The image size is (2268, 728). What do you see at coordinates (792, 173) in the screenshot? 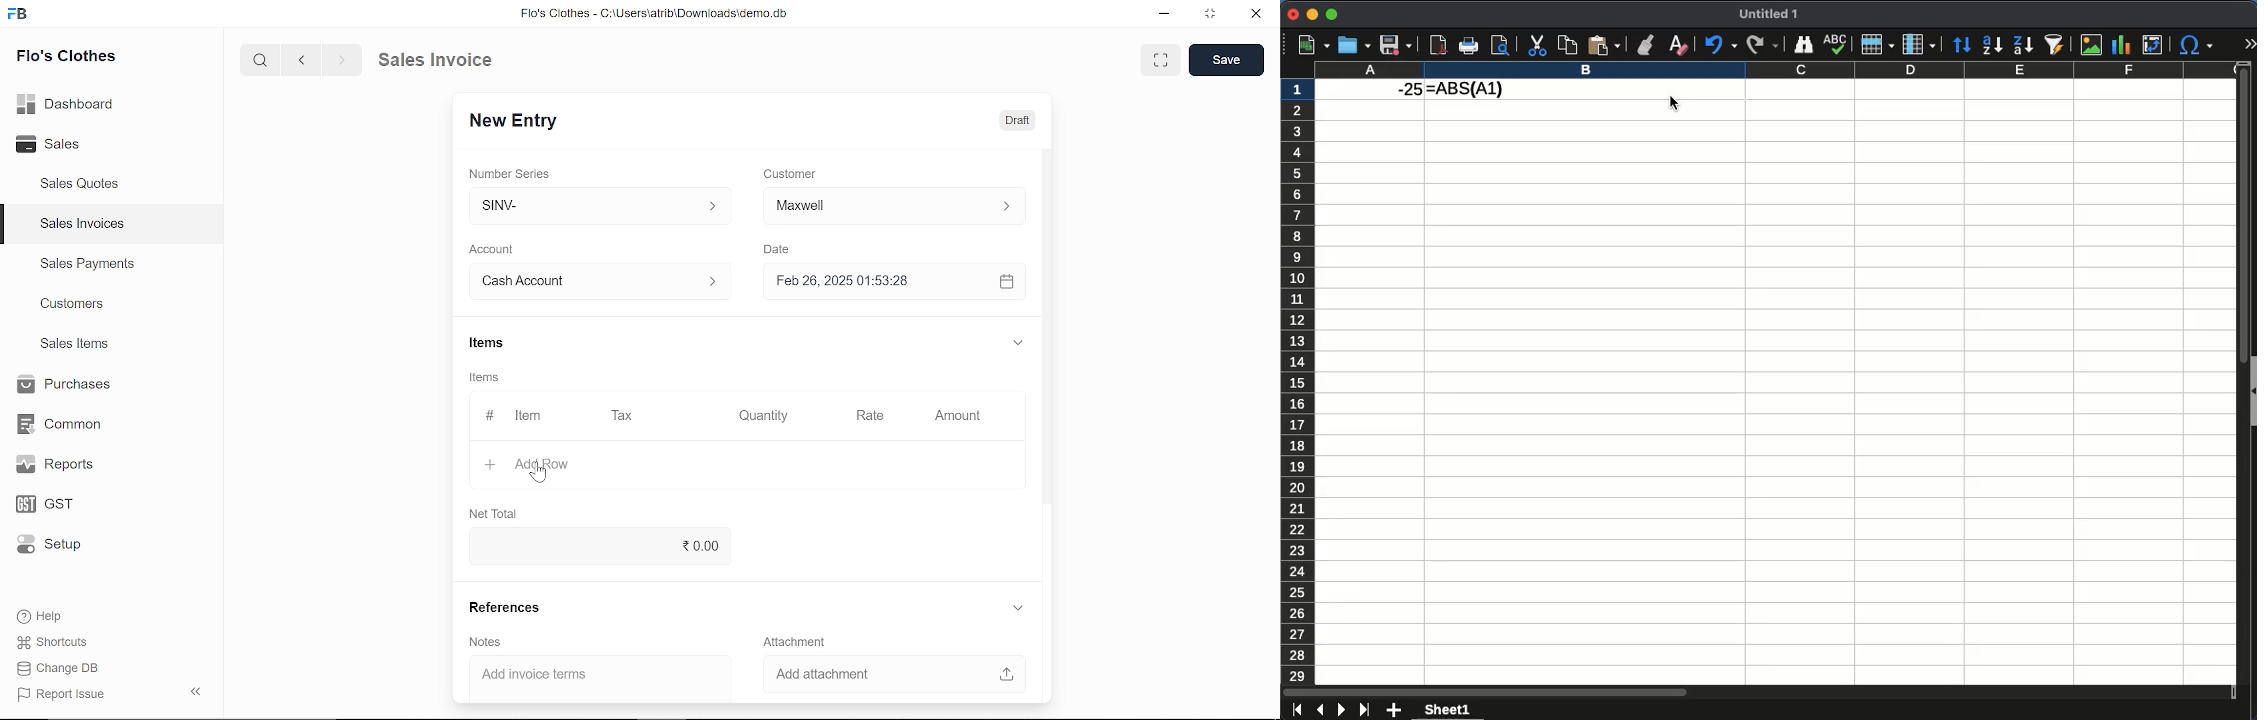
I see `Customer` at bounding box center [792, 173].